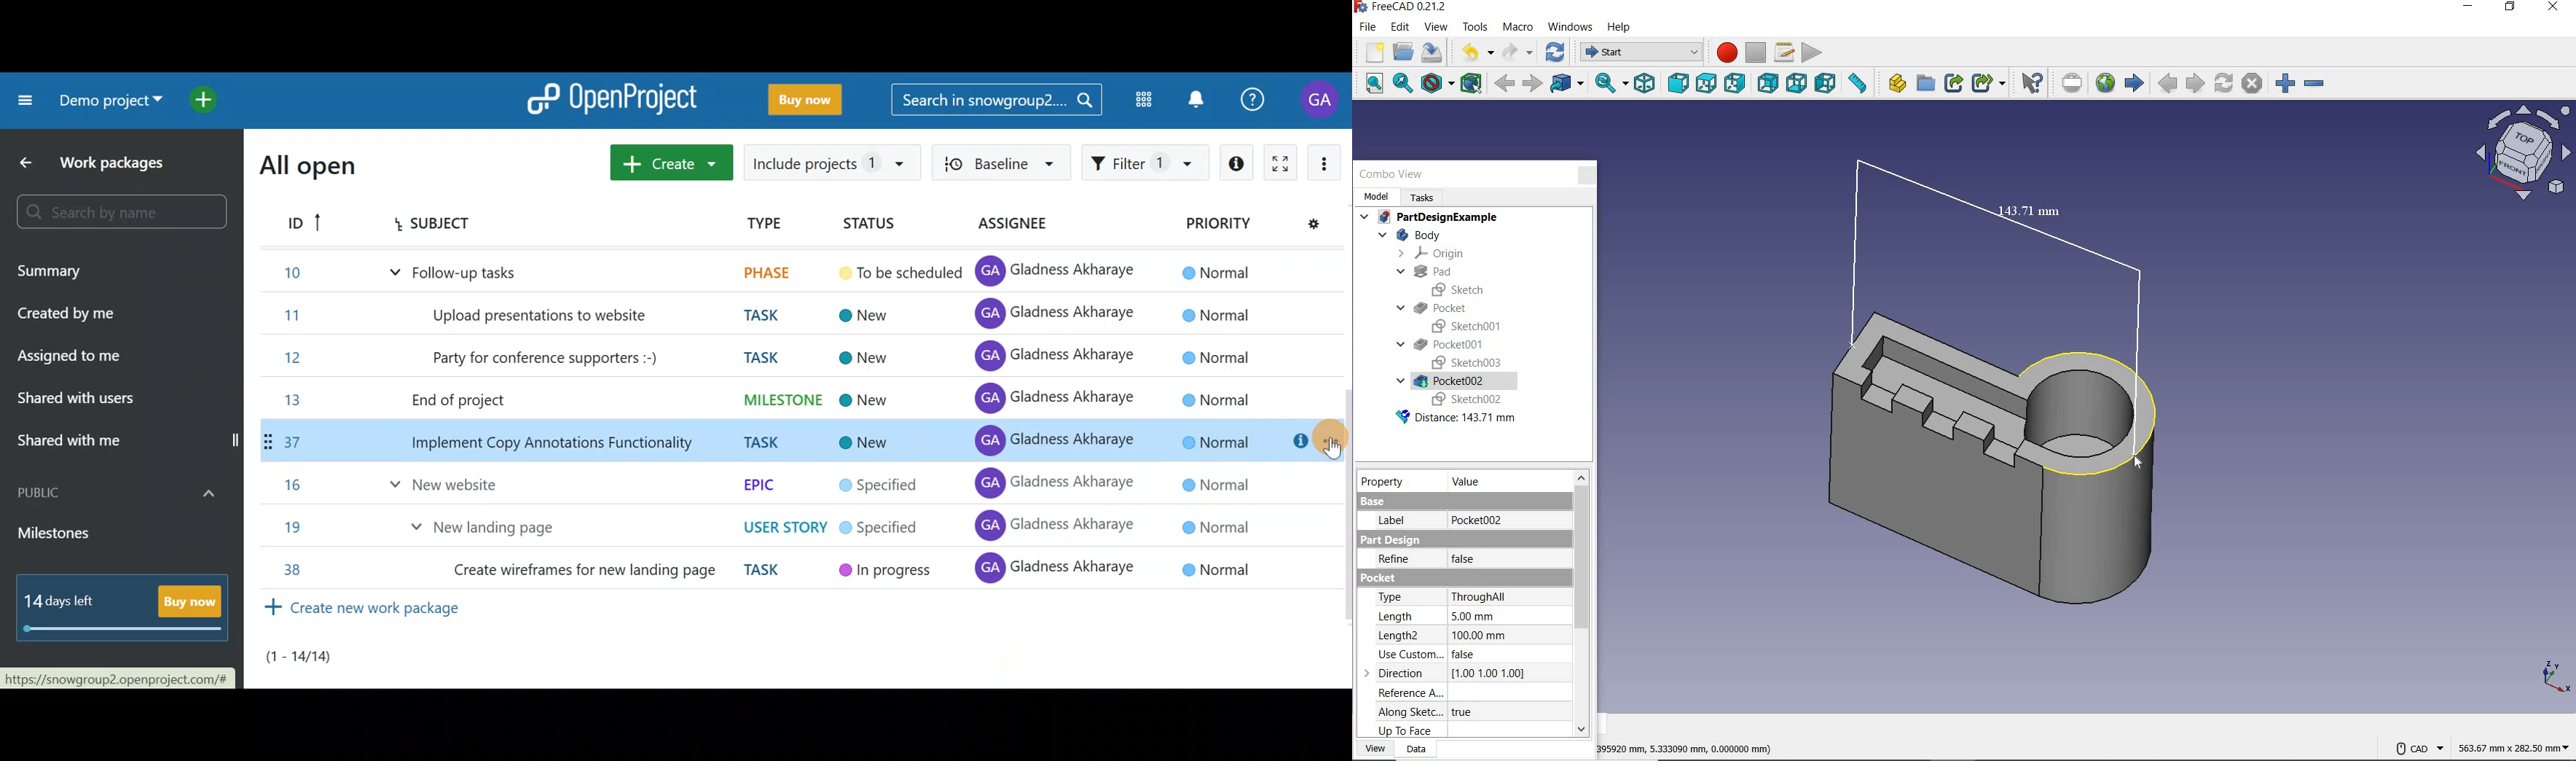  Describe the element at coordinates (544, 316) in the screenshot. I see `Upload presentations to website` at that location.